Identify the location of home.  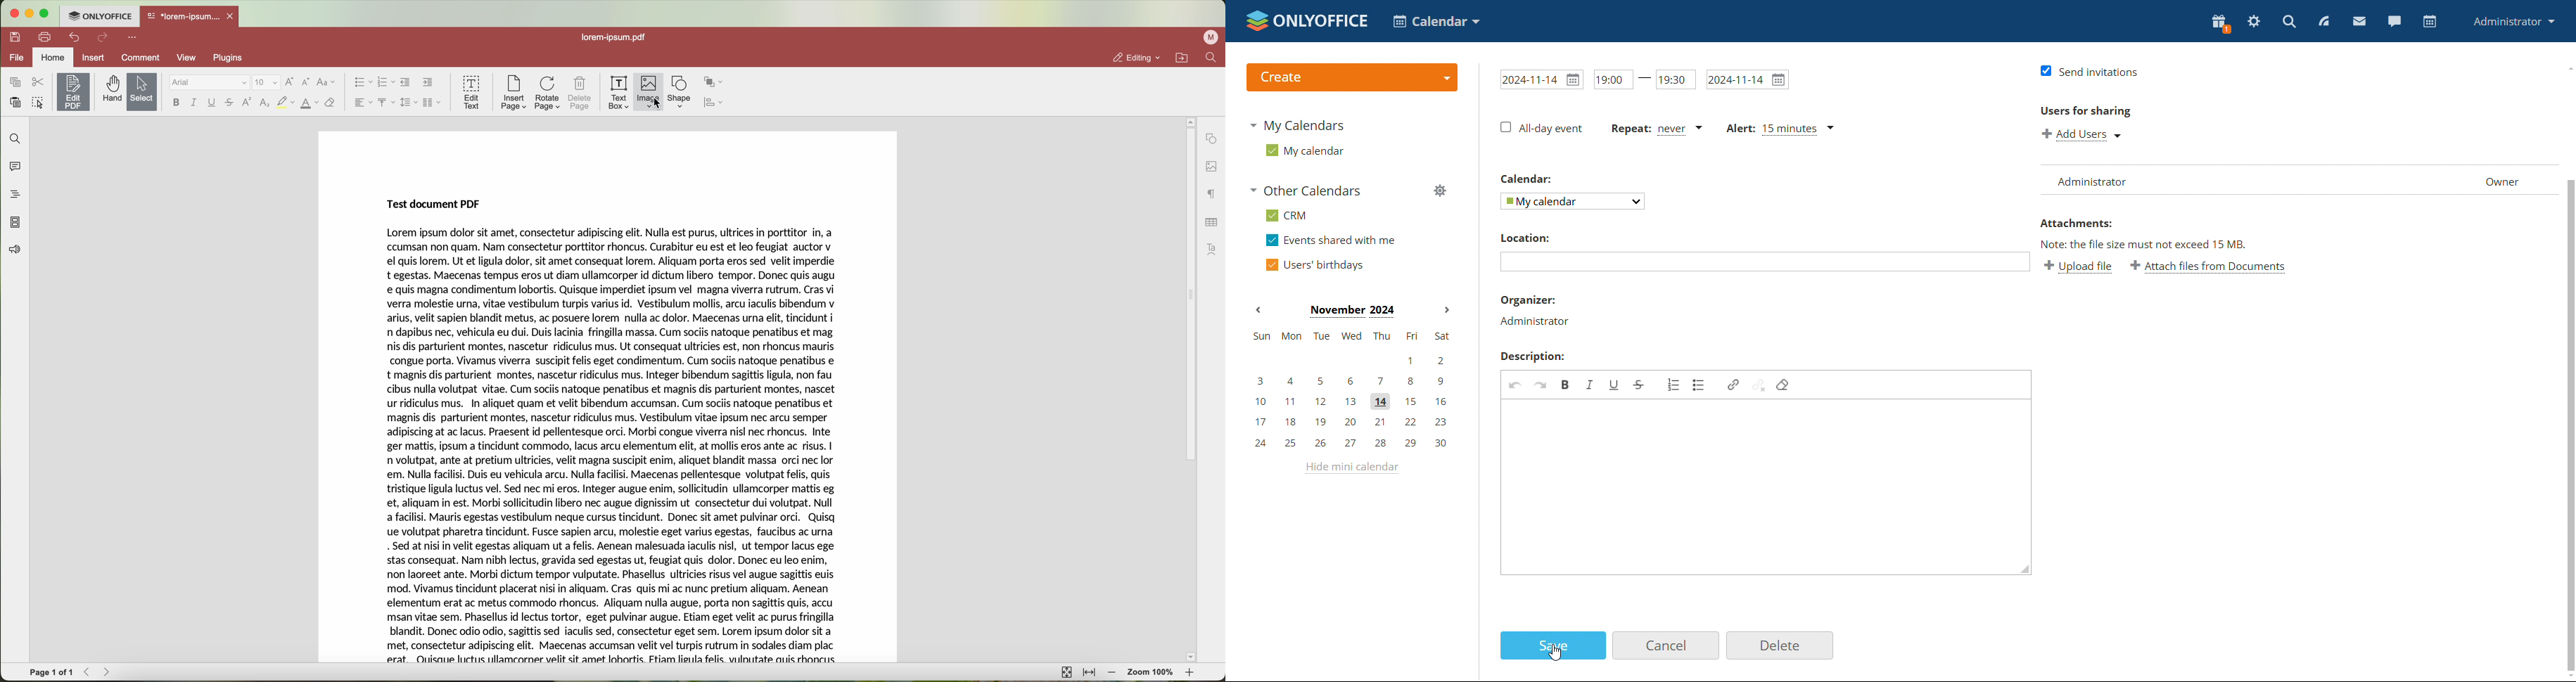
(53, 58).